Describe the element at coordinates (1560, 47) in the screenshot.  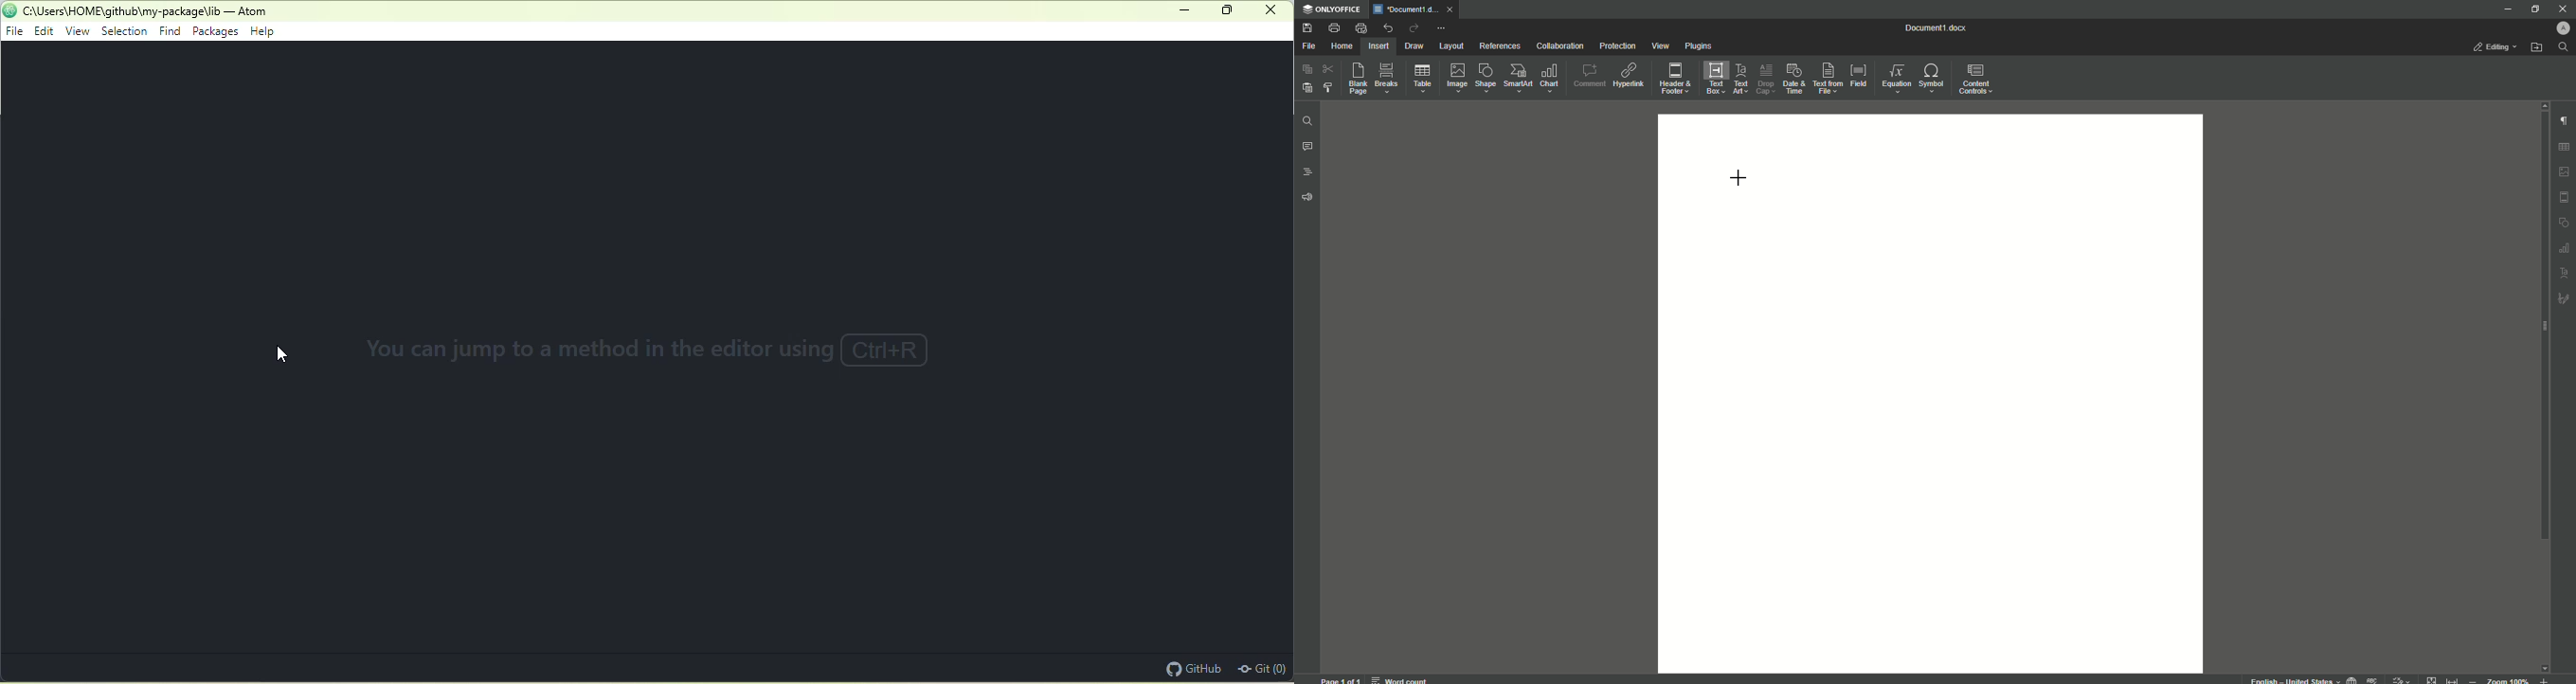
I see `Collaboration` at that location.